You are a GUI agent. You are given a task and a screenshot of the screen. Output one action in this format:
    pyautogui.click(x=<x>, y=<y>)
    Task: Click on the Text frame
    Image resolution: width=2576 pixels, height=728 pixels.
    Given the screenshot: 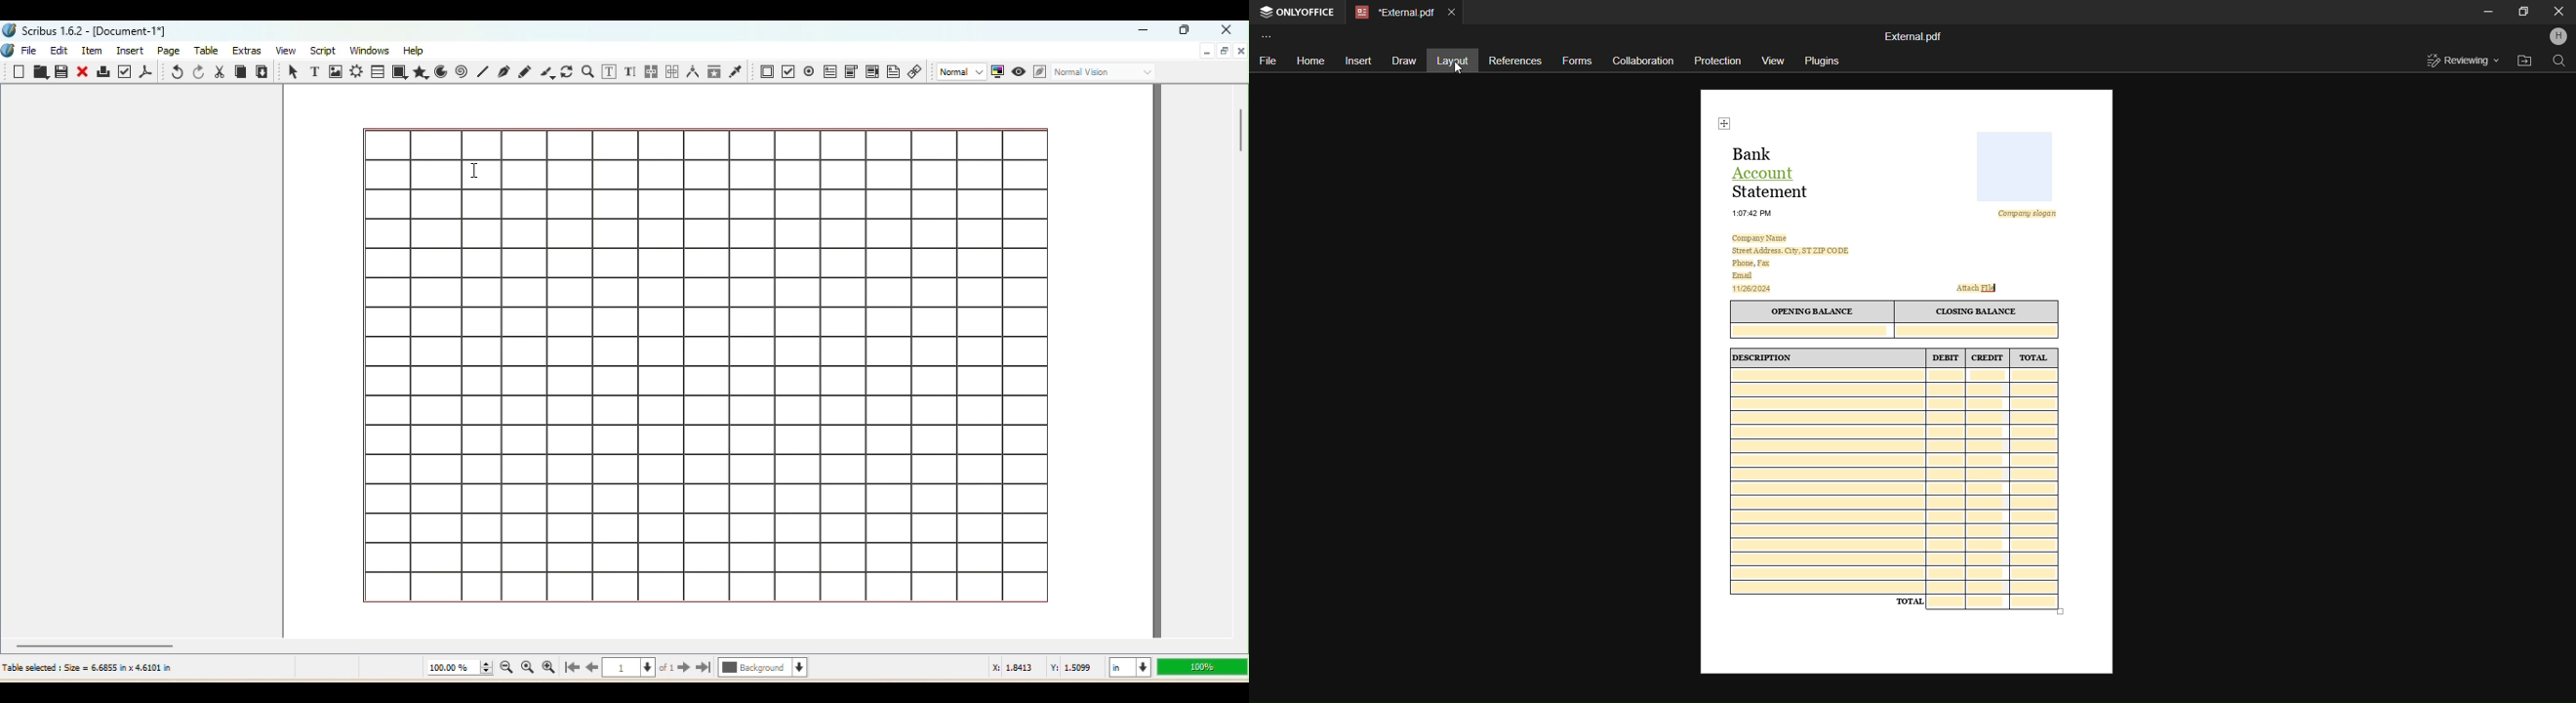 What is the action you would take?
    pyautogui.click(x=312, y=70)
    